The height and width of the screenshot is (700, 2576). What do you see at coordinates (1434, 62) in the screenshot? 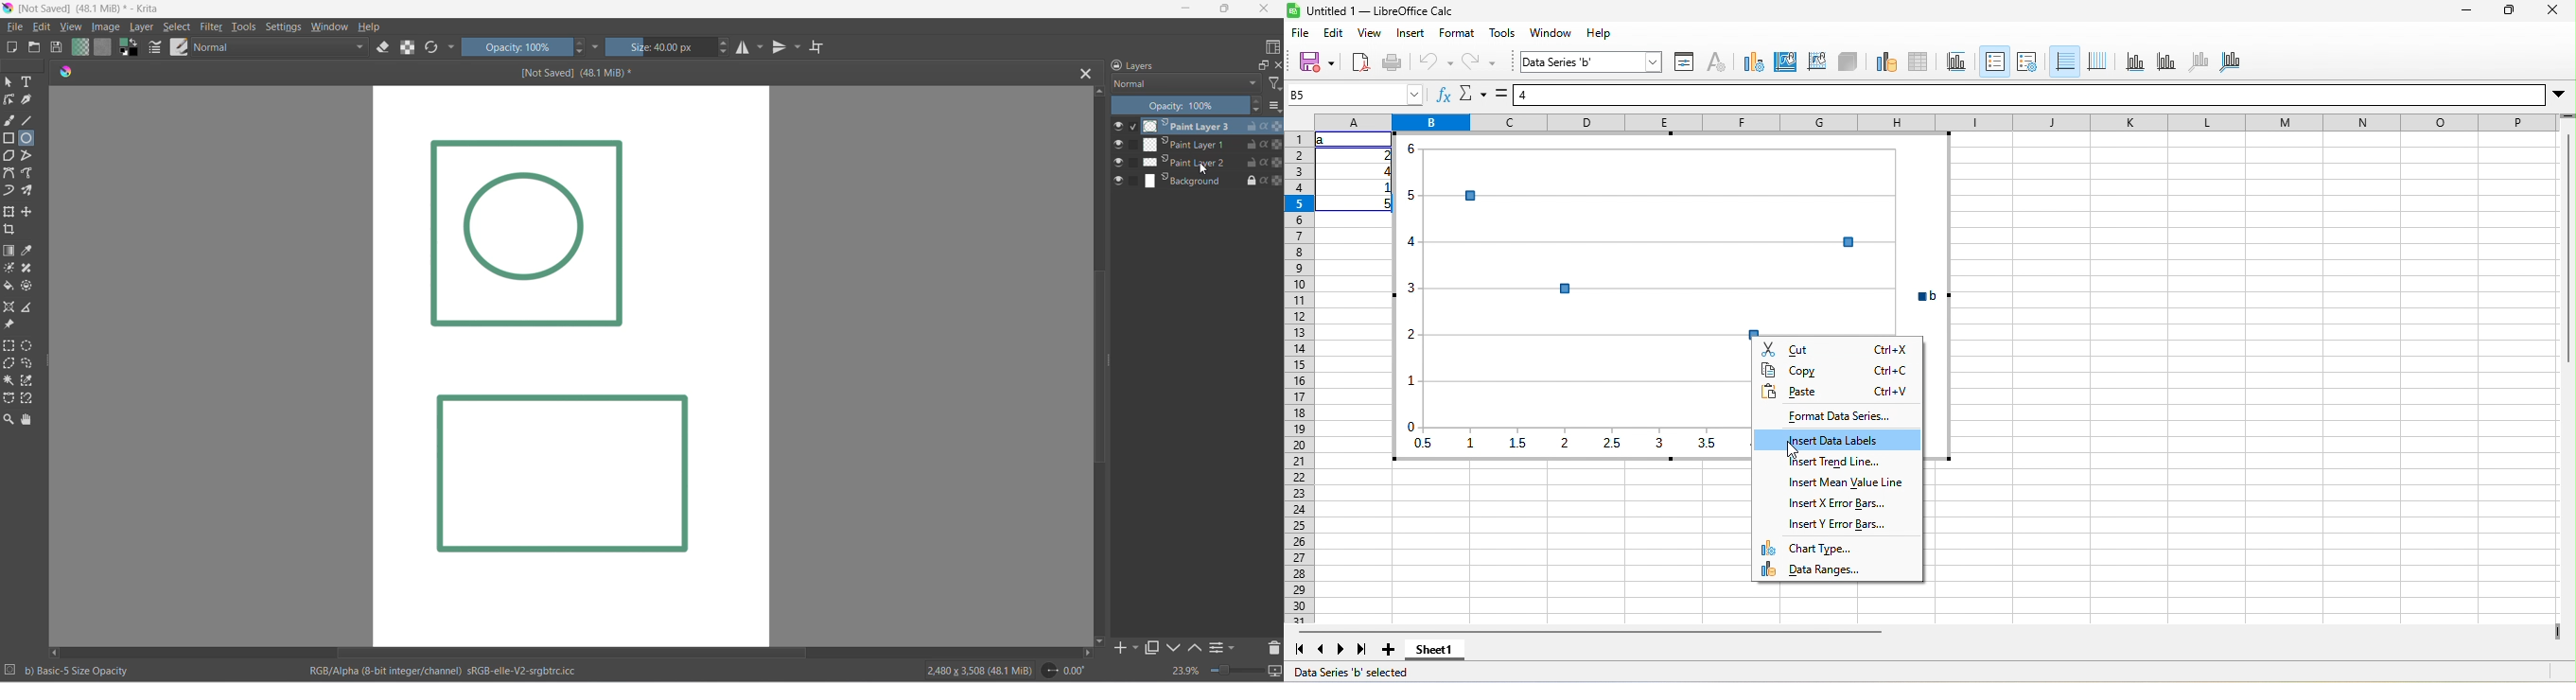
I see `undo` at bounding box center [1434, 62].